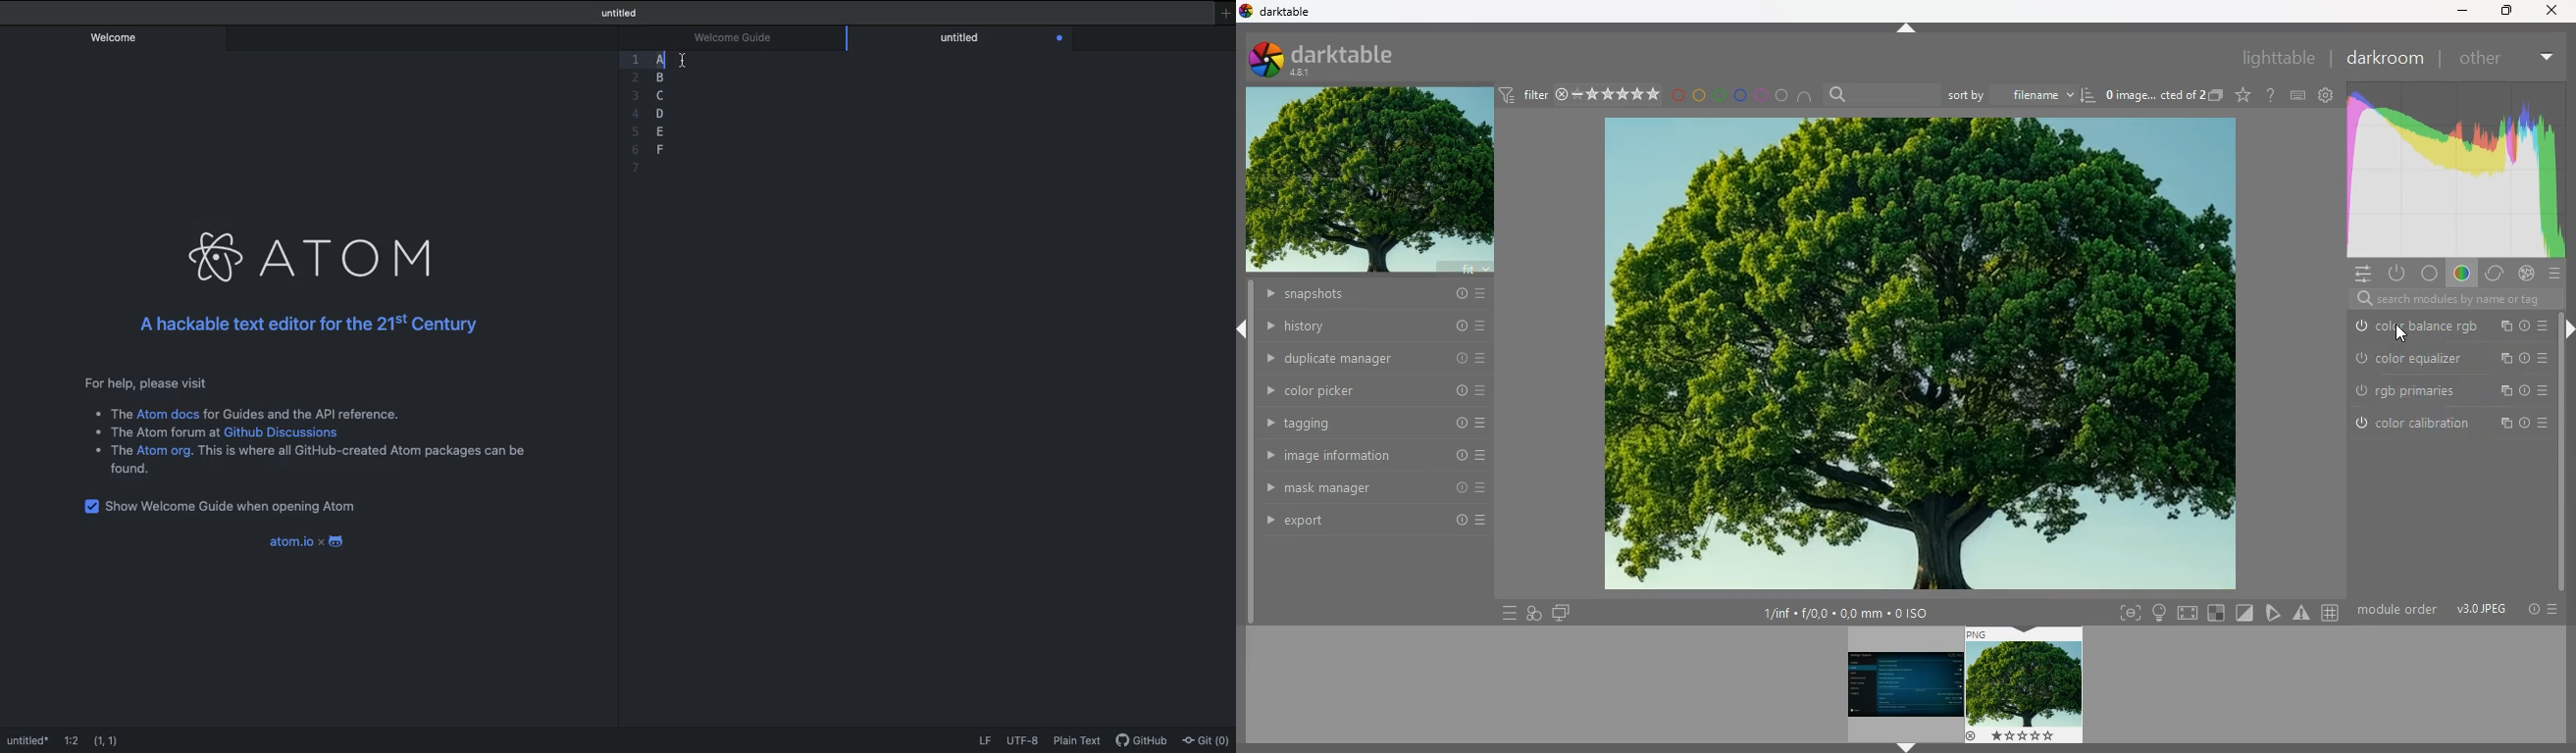  I want to click on Welcome guide, so click(45, 740).